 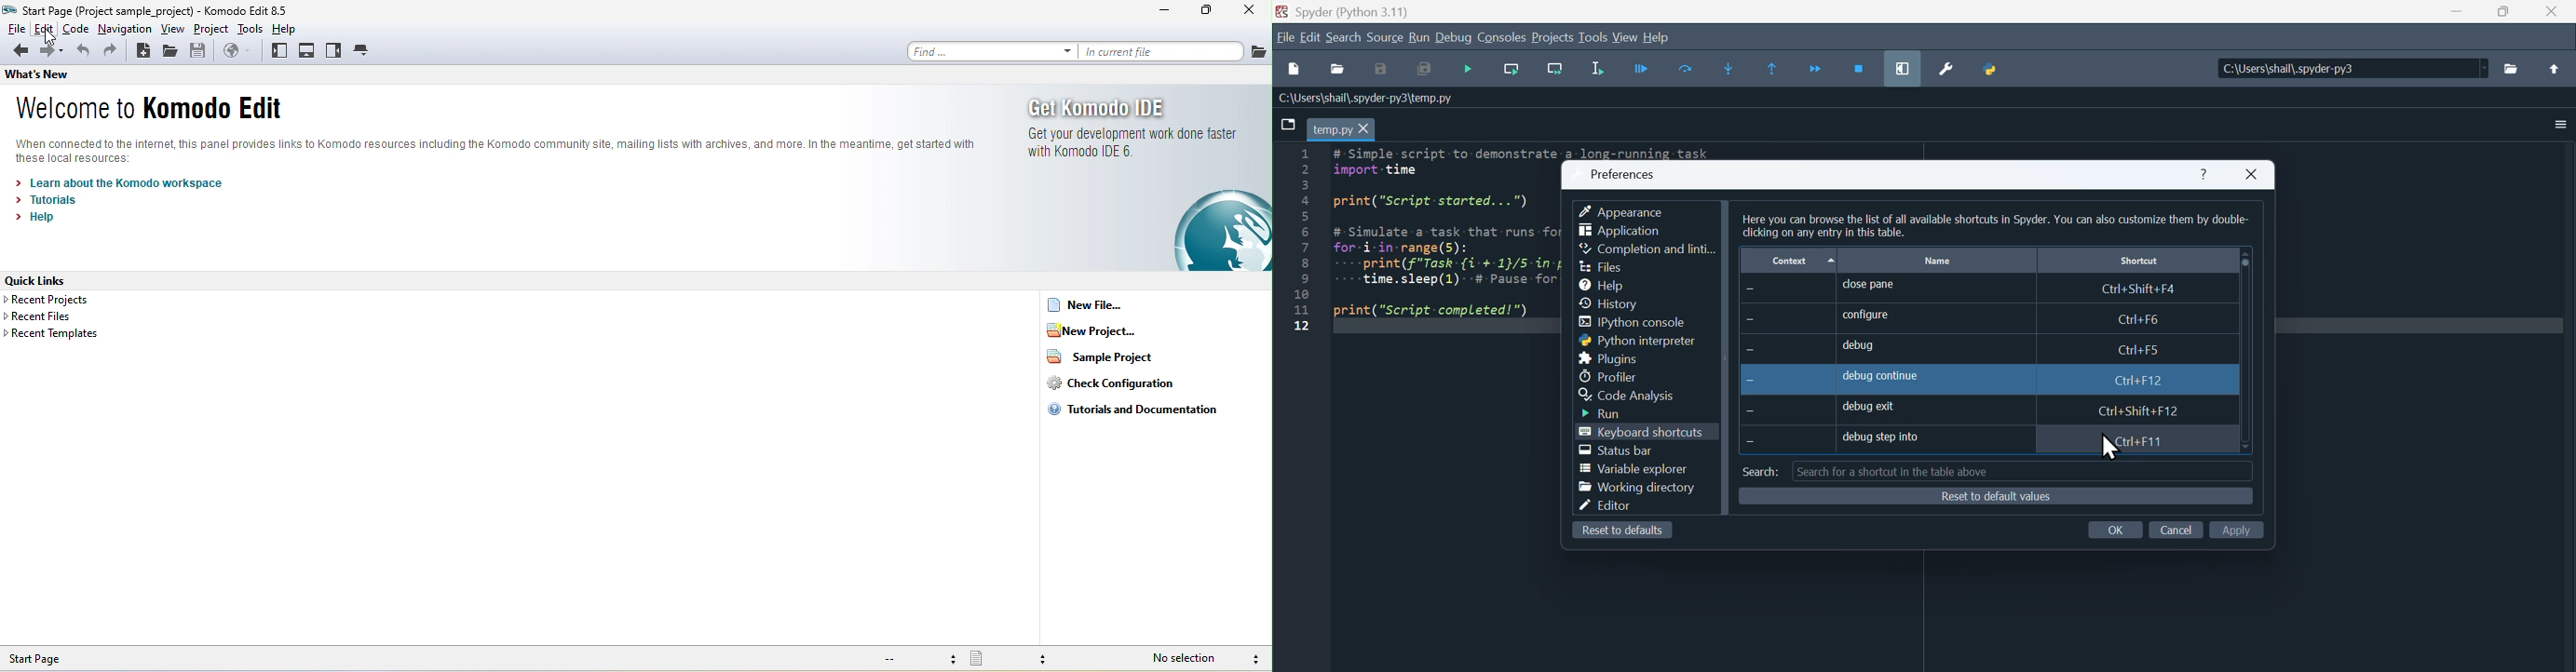 What do you see at coordinates (1626, 170) in the screenshot?
I see `Preferences` at bounding box center [1626, 170].